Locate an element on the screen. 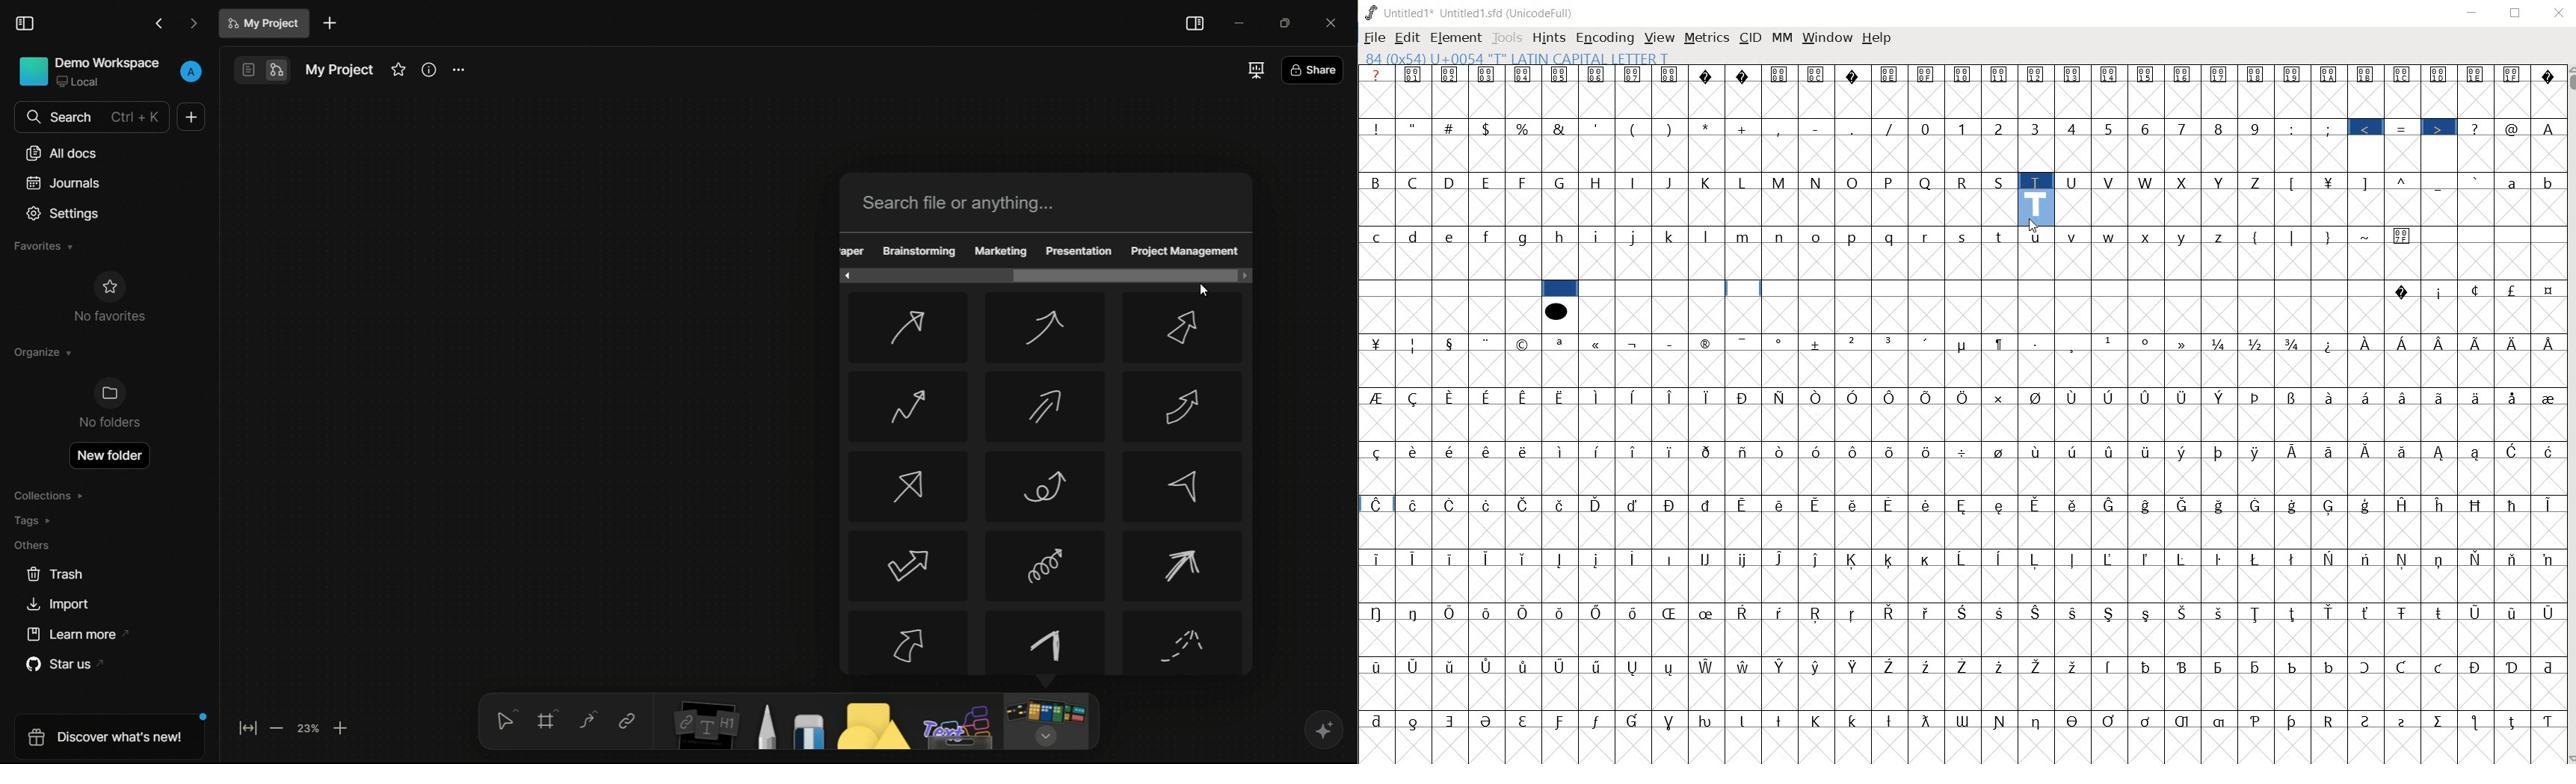 This screenshot has height=784, width=2576. Symbol is located at coordinates (2407, 505).